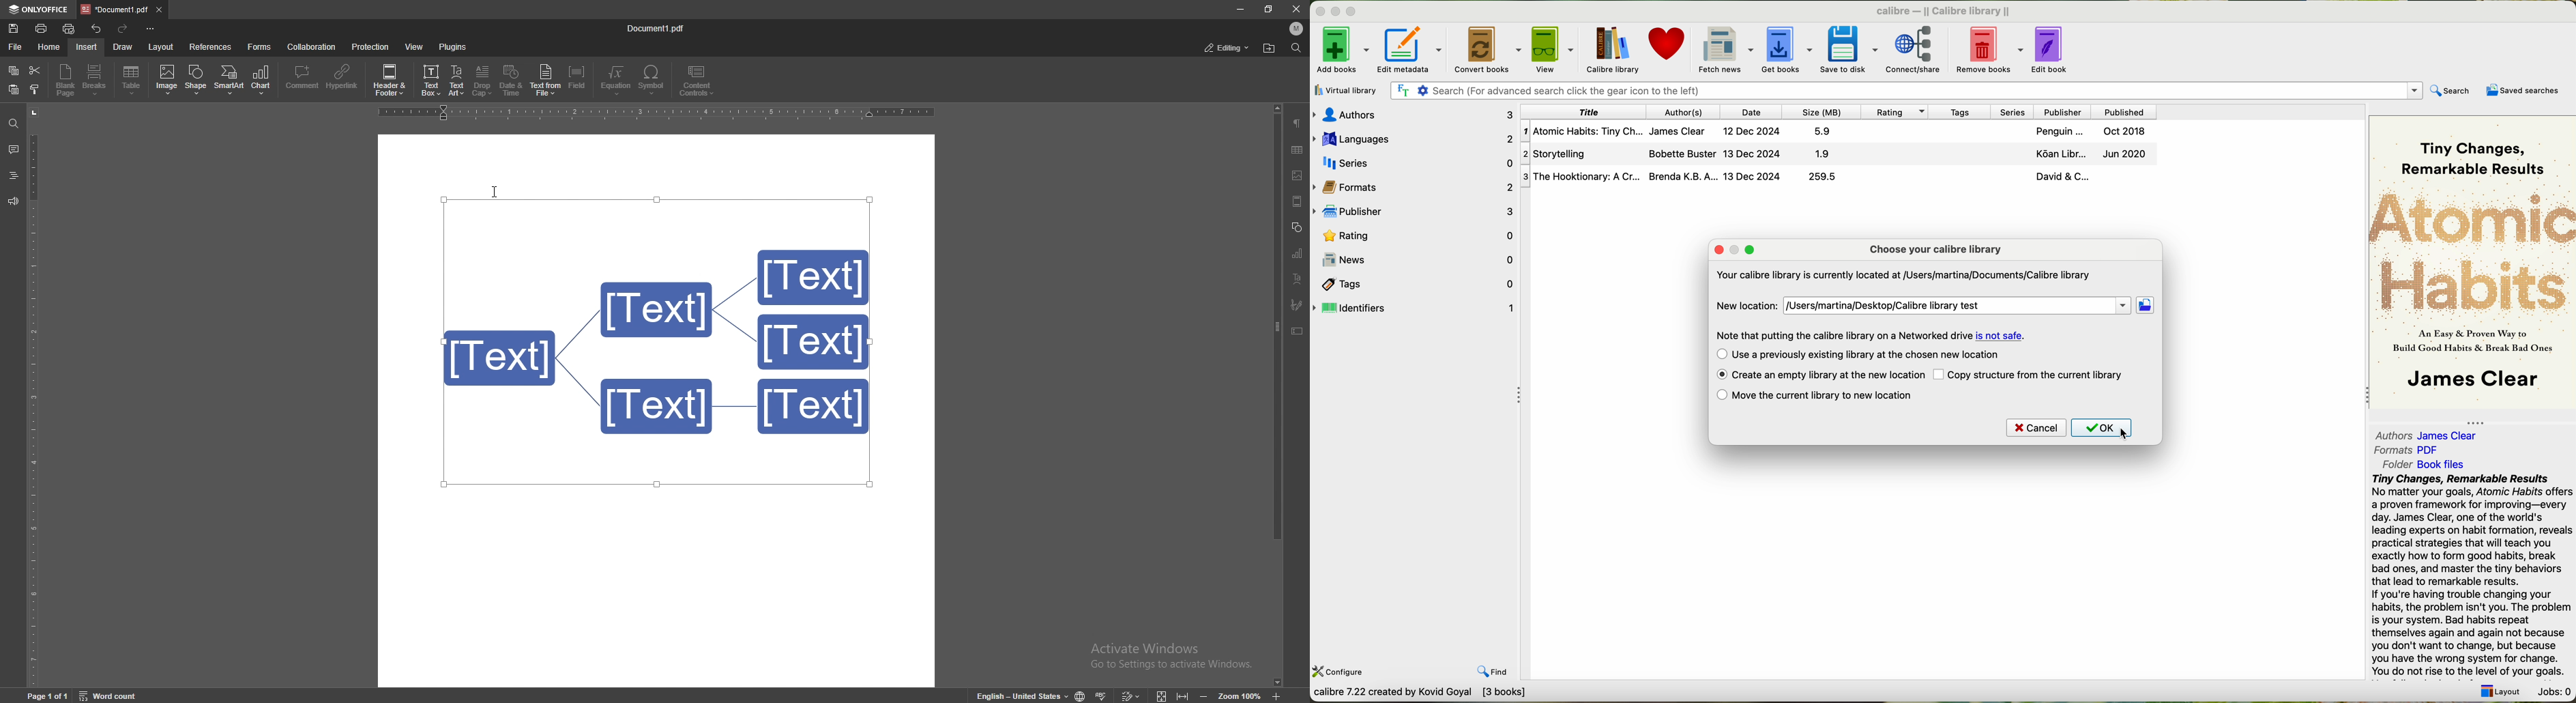  I want to click on plugins, so click(453, 47).